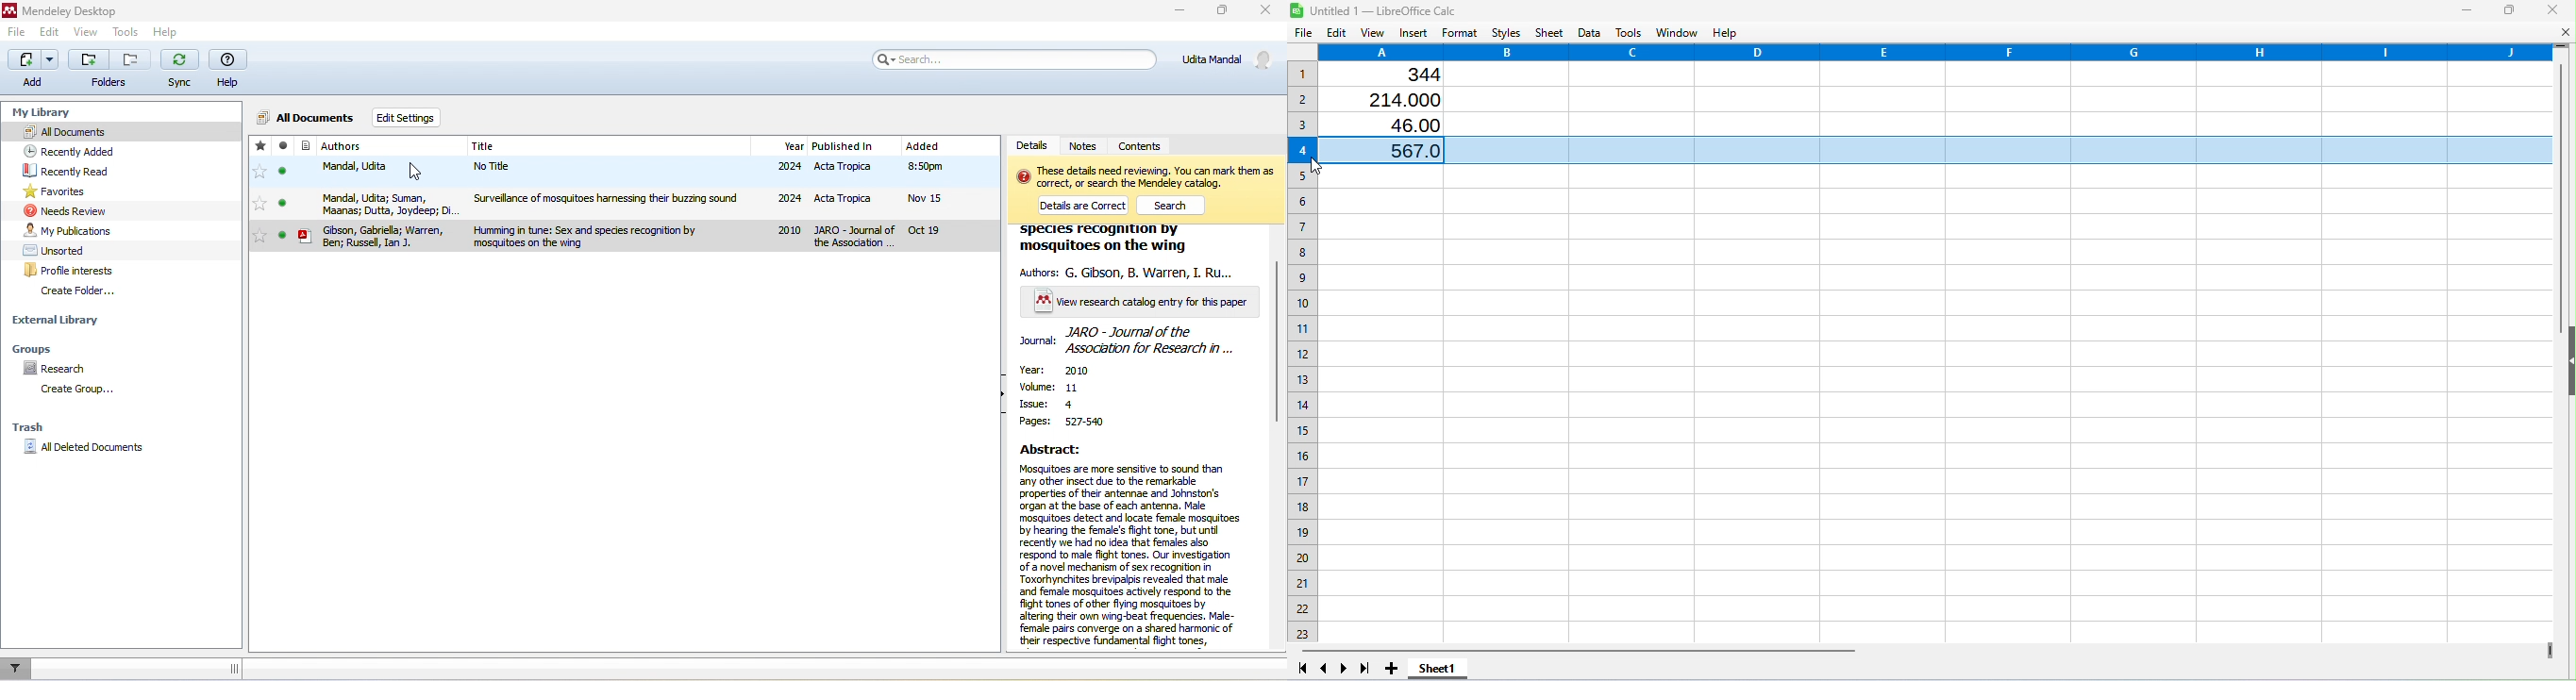 The image size is (2576, 700). I want to click on Columns, so click(1936, 52).